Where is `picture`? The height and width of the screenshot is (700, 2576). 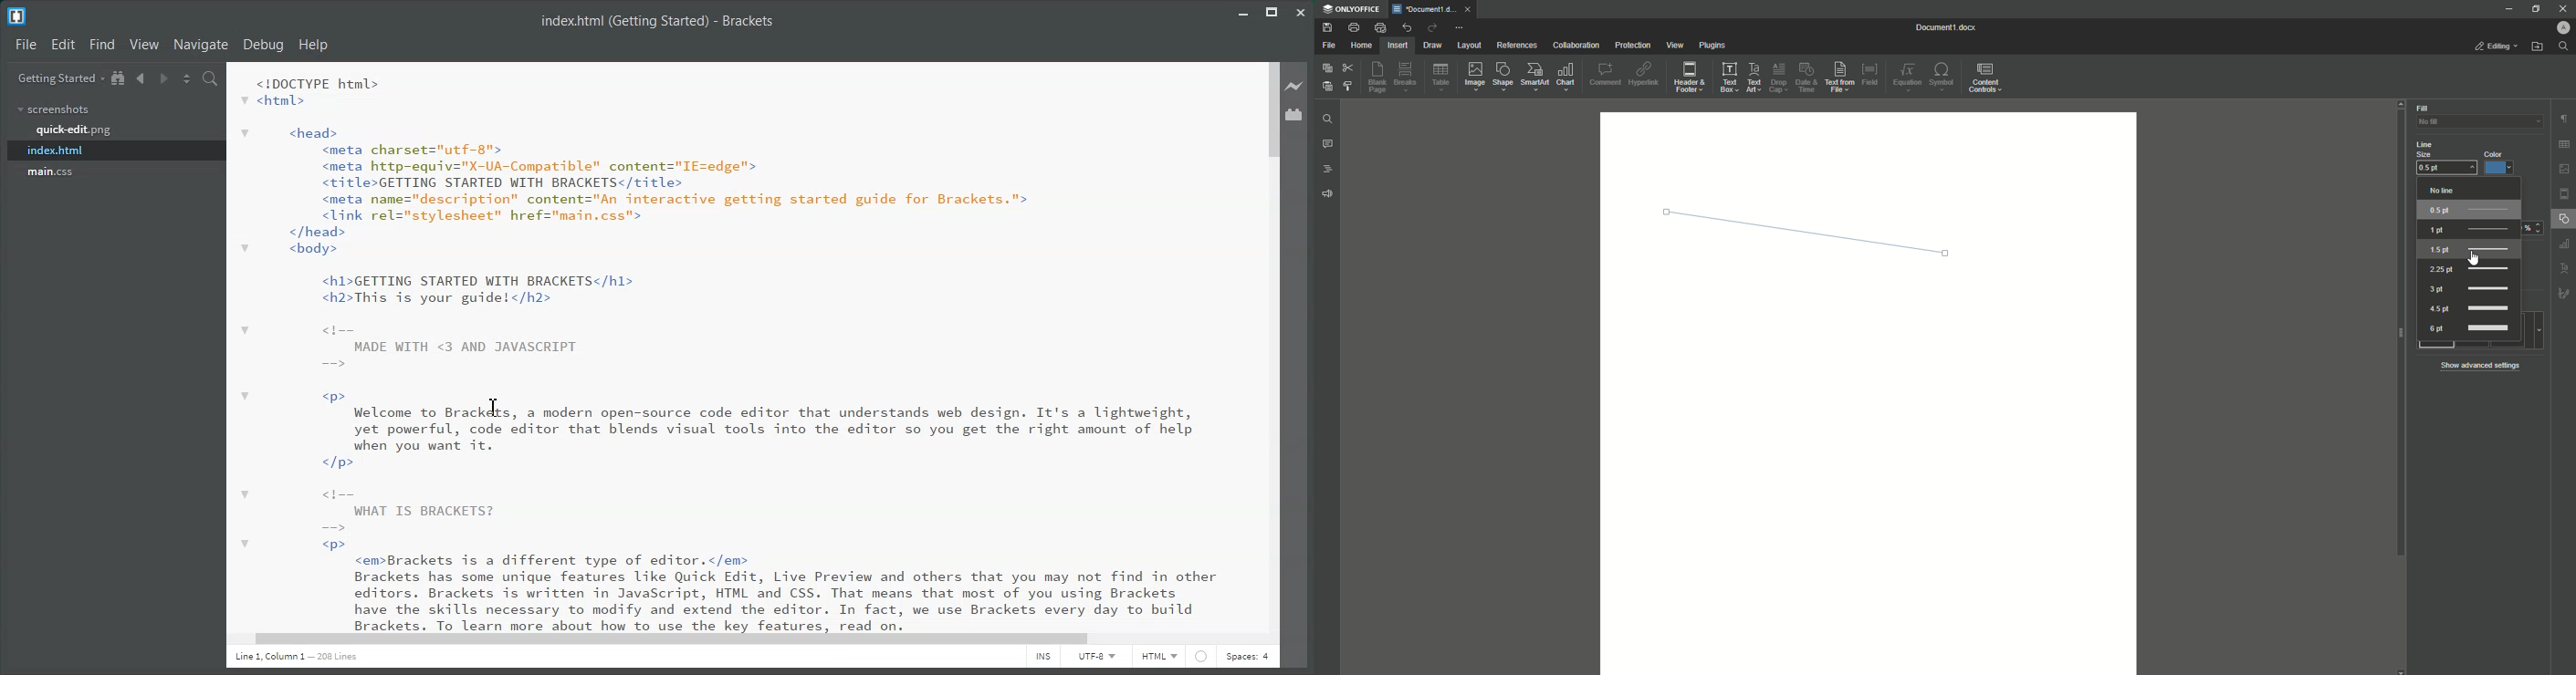 picture is located at coordinates (2564, 169).